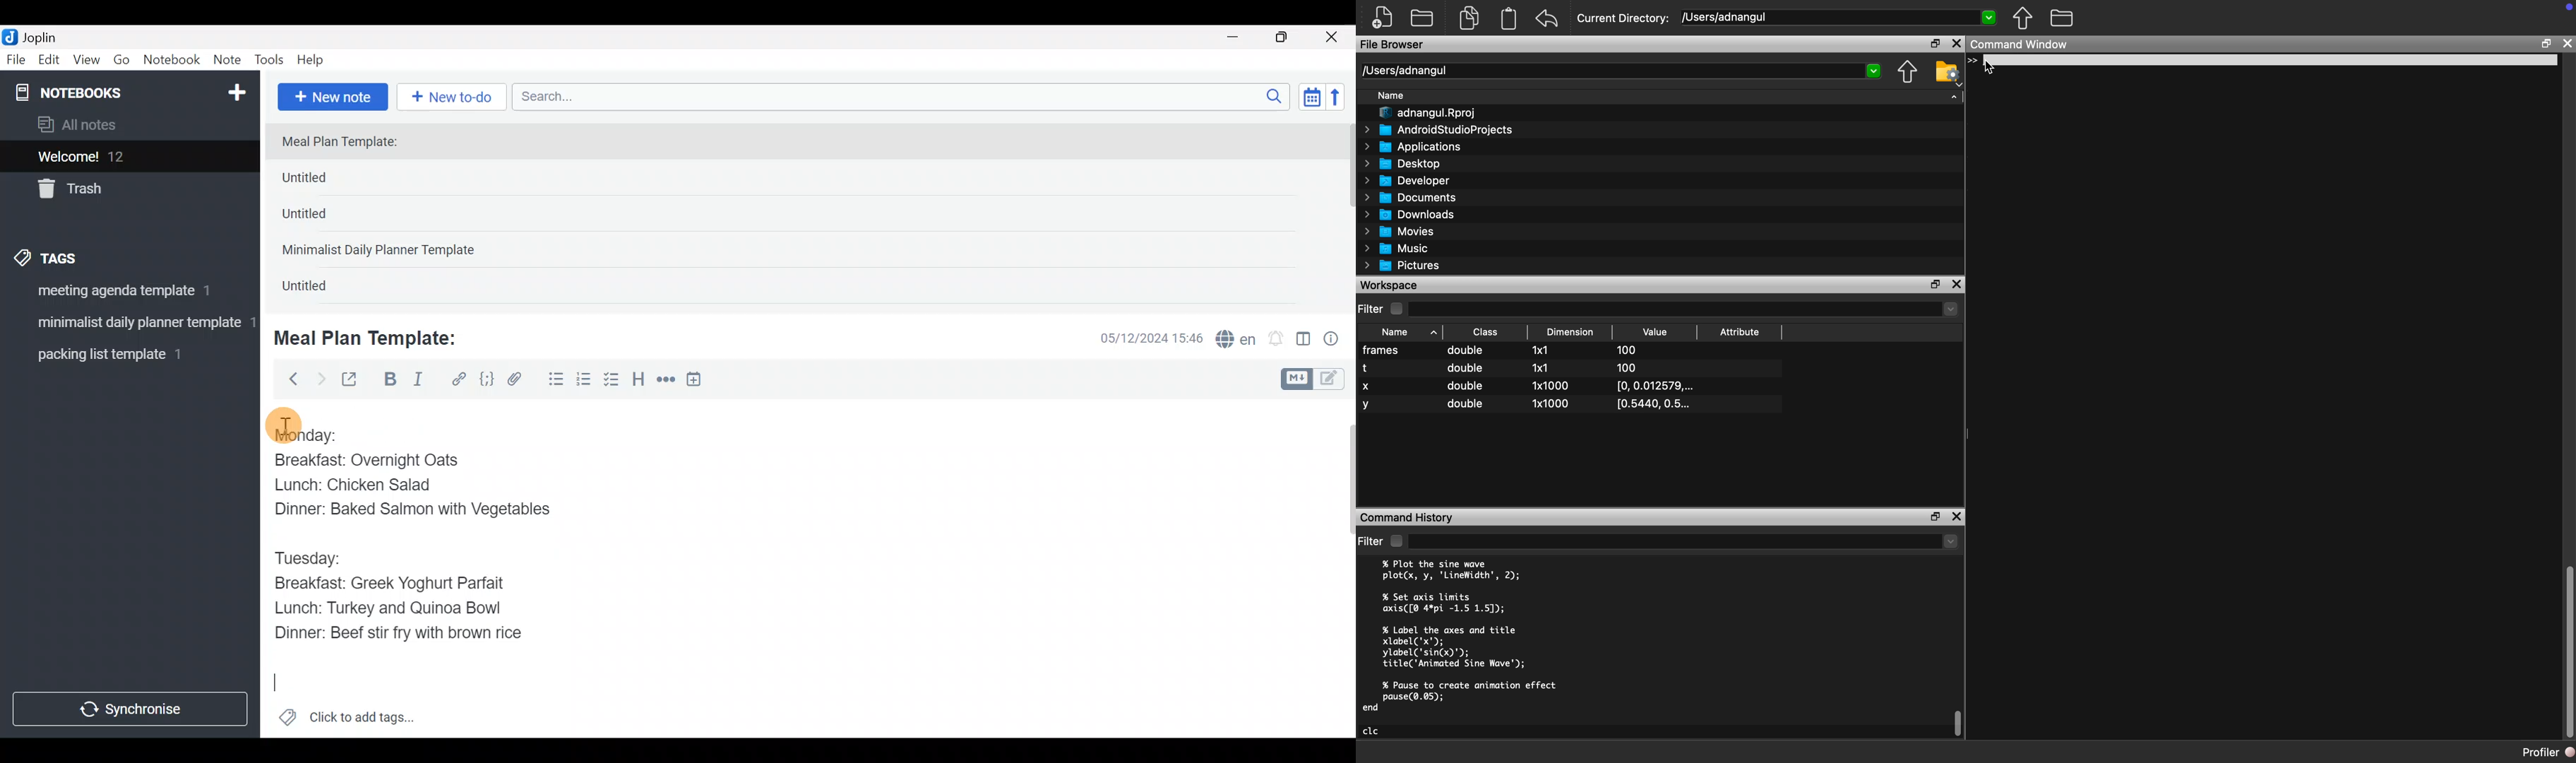 Image resolution: width=2576 pixels, height=784 pixels. I want to click on Tools, so click(270, 61).